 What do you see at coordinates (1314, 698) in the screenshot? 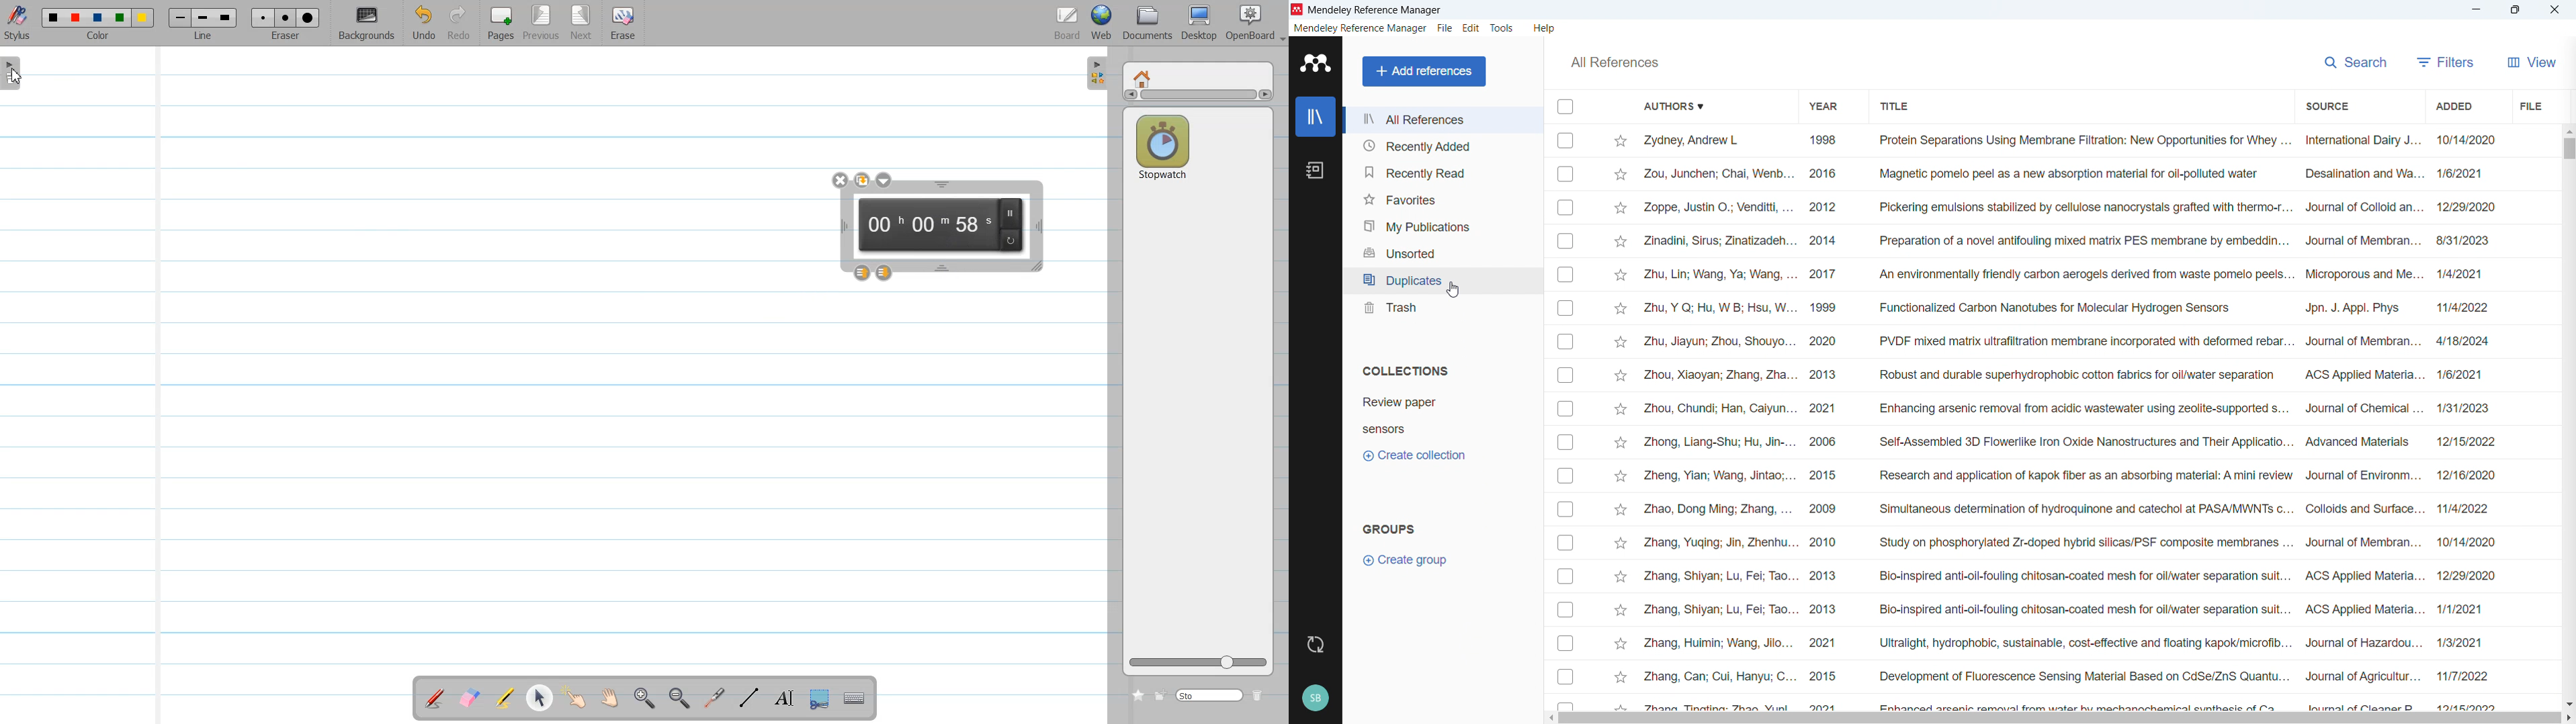
I see `profile` at bounding box center [1314, 698].